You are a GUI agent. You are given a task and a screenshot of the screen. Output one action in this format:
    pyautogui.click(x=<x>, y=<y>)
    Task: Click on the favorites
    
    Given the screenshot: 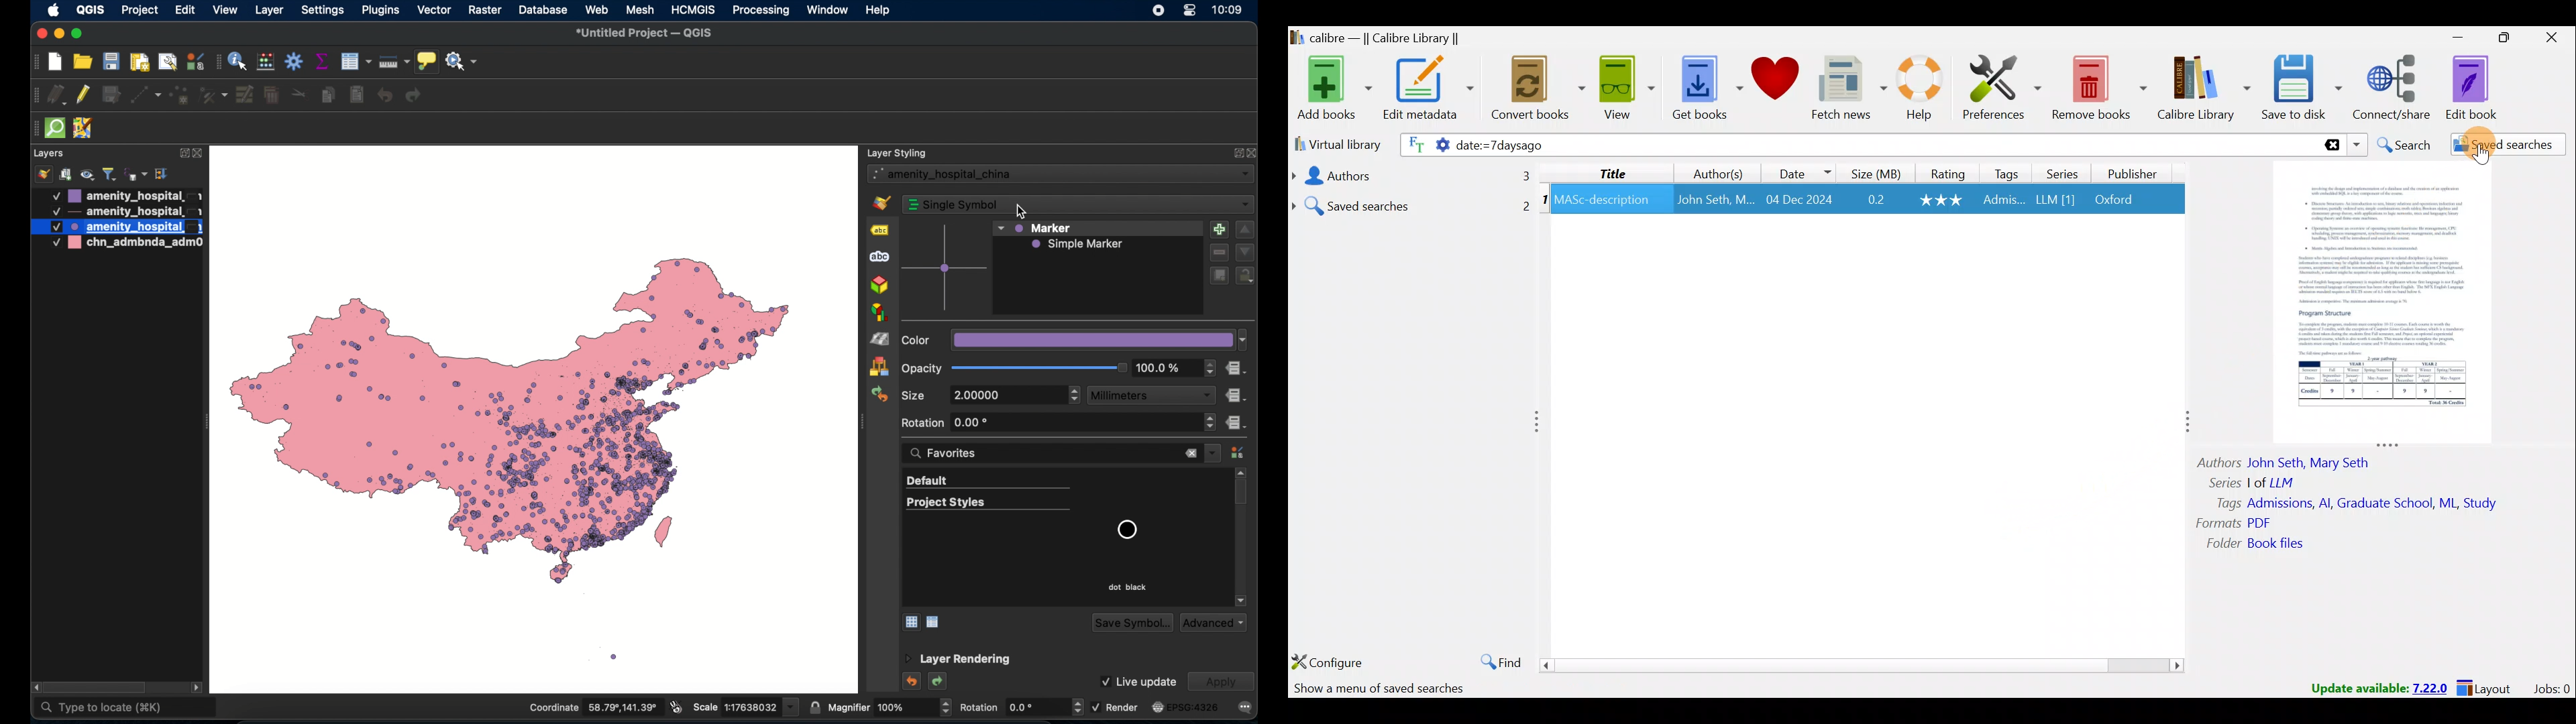 What is the action you would take?
    pyautogui.click(x=949, y=453)
    